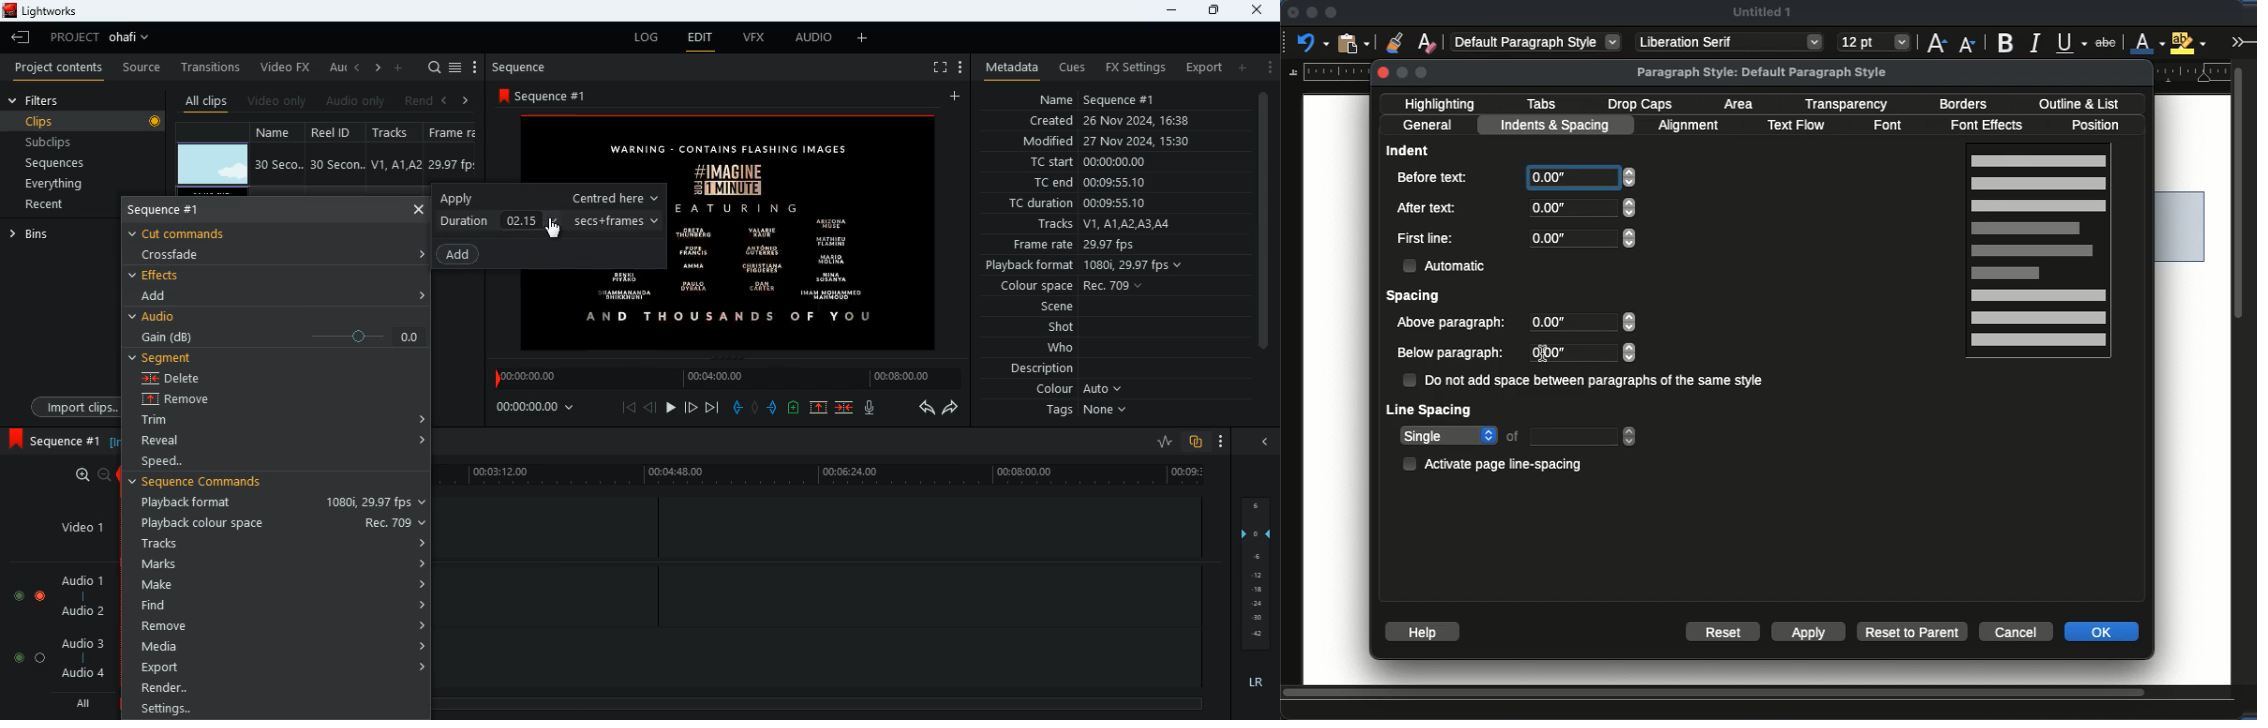  I want to click on above paragraph, so click(1453, 324).